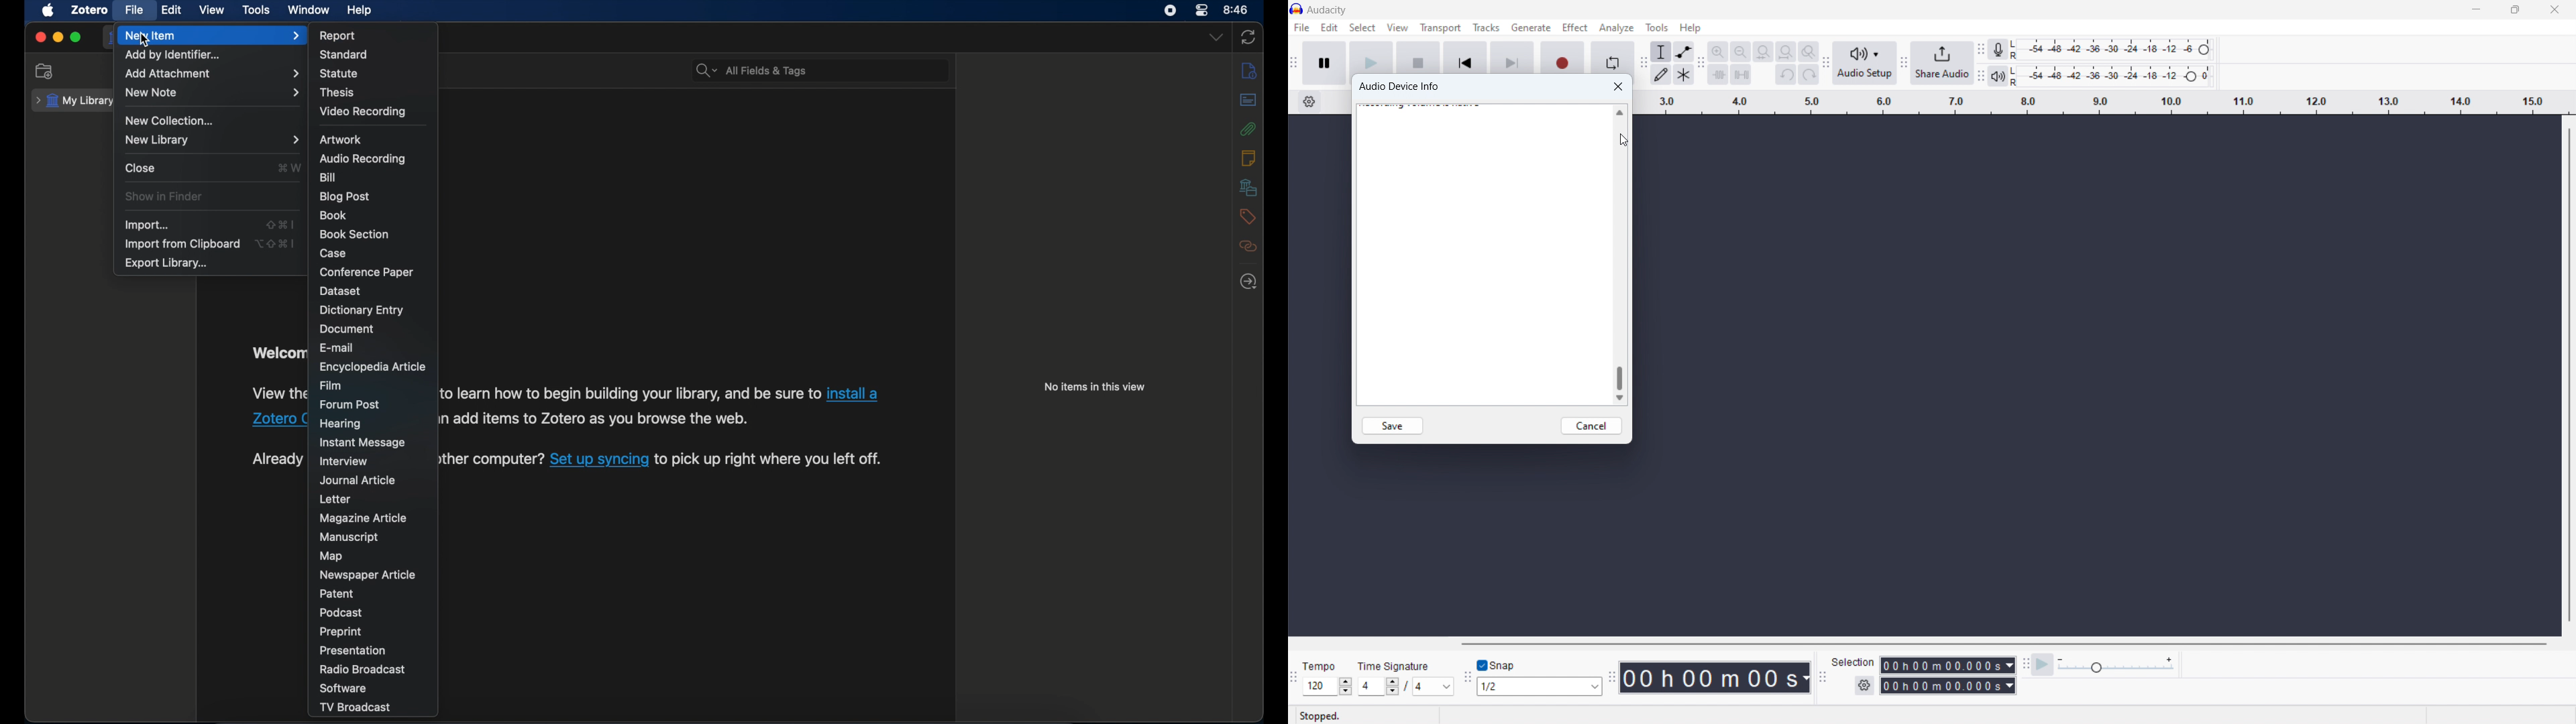 The width and height of the screenshot is (2576, 728). What do you see at coordinates (1248, 187) in the screenshot?
I see `libraries` at bounding box center [1248, 187].